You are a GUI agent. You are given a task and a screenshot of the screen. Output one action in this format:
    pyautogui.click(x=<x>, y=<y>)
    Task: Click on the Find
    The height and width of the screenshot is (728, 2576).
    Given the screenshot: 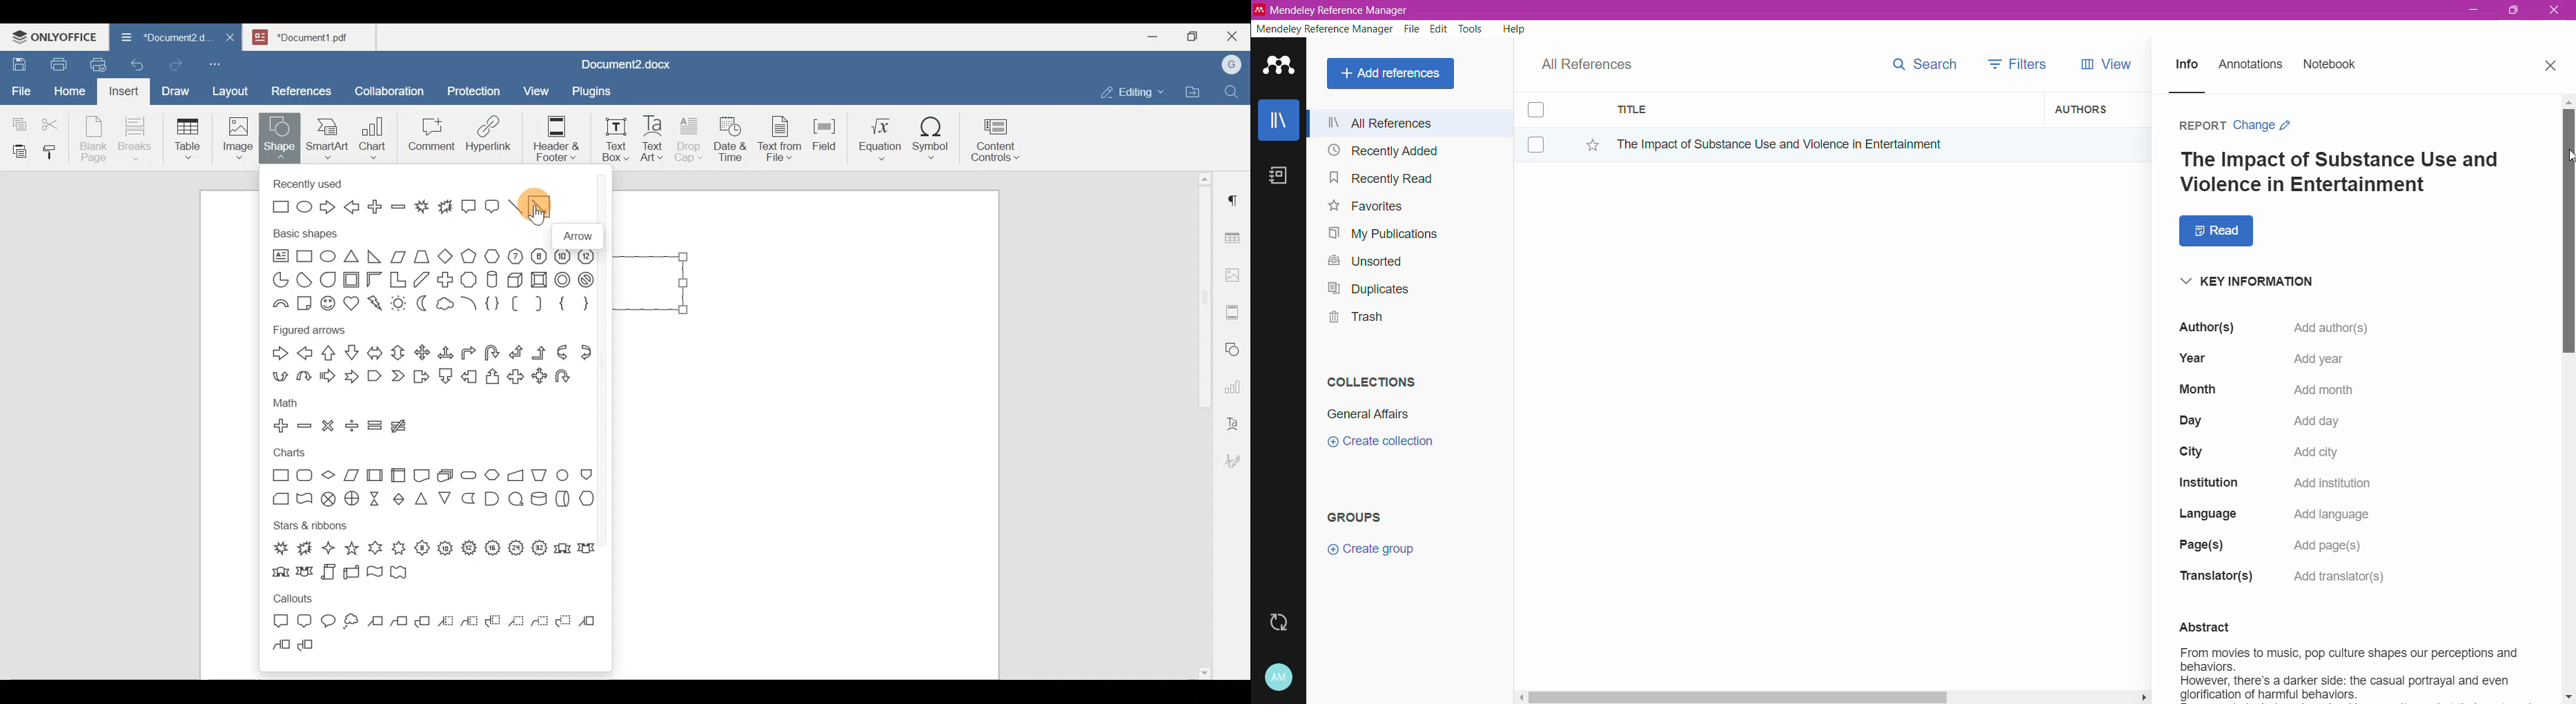 What is the action you would take?
    pyautogui.click(x=1232, y=93)
    